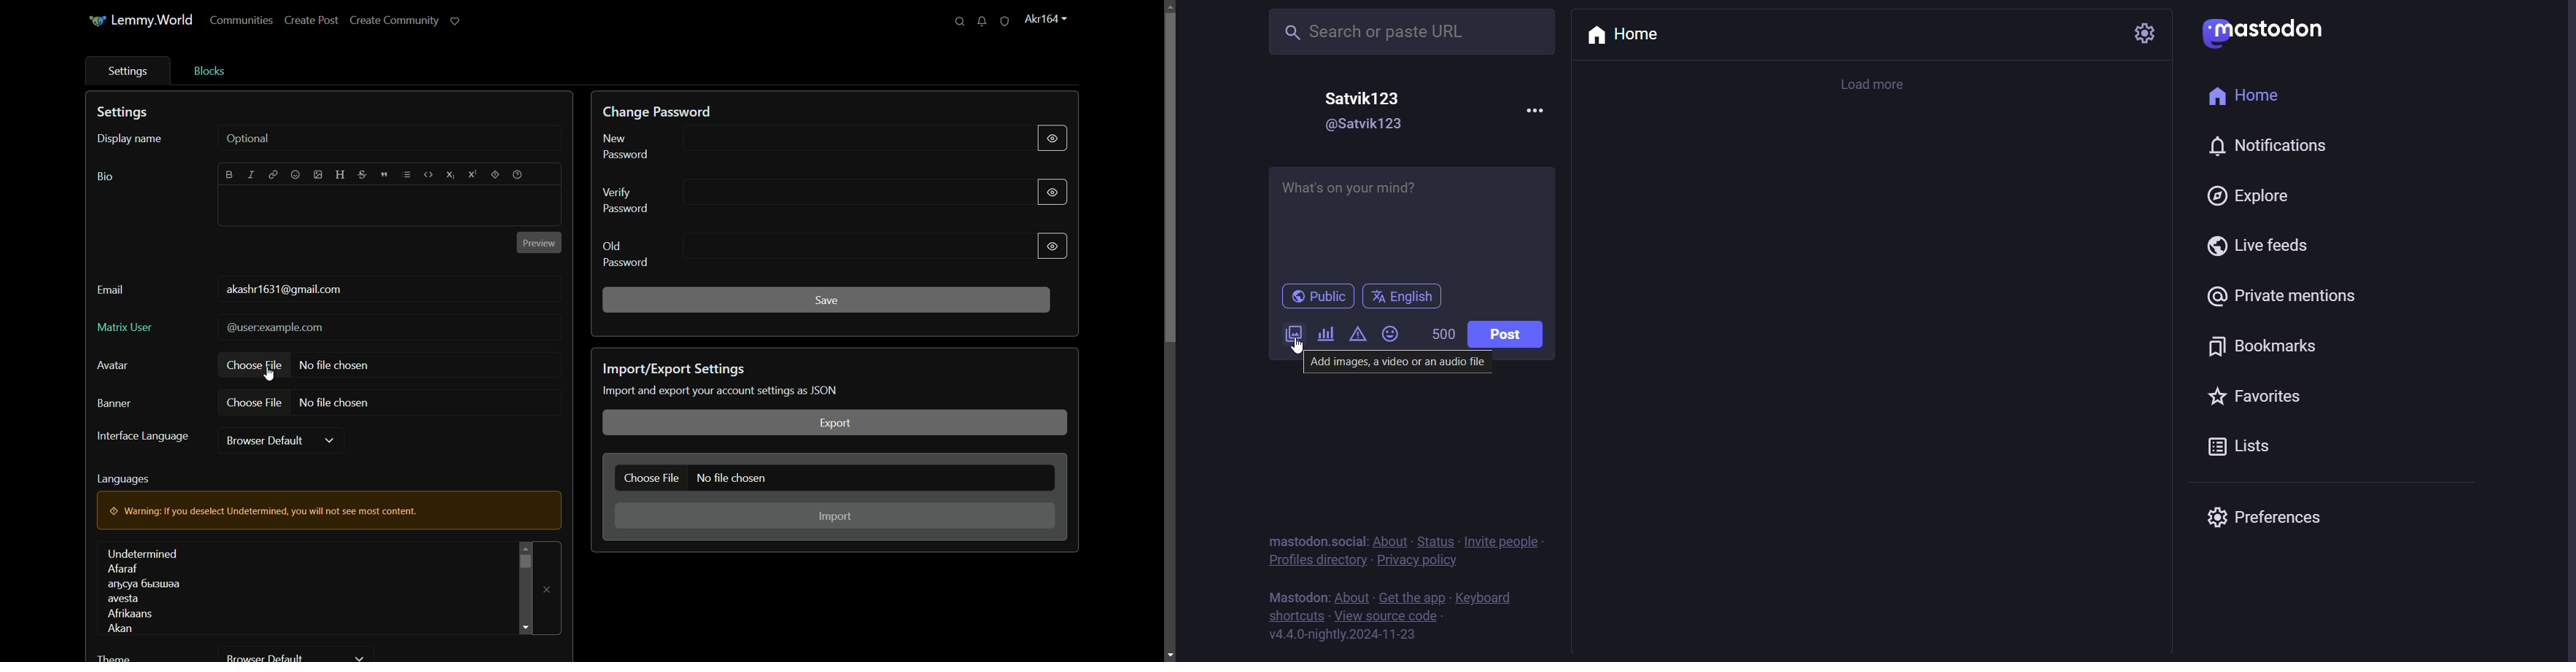 The image size is (2576, 672). What do you see at coordinates (277, 328) in the screenshot?
I see `@userexample.com` at bounding box center [277, 328].